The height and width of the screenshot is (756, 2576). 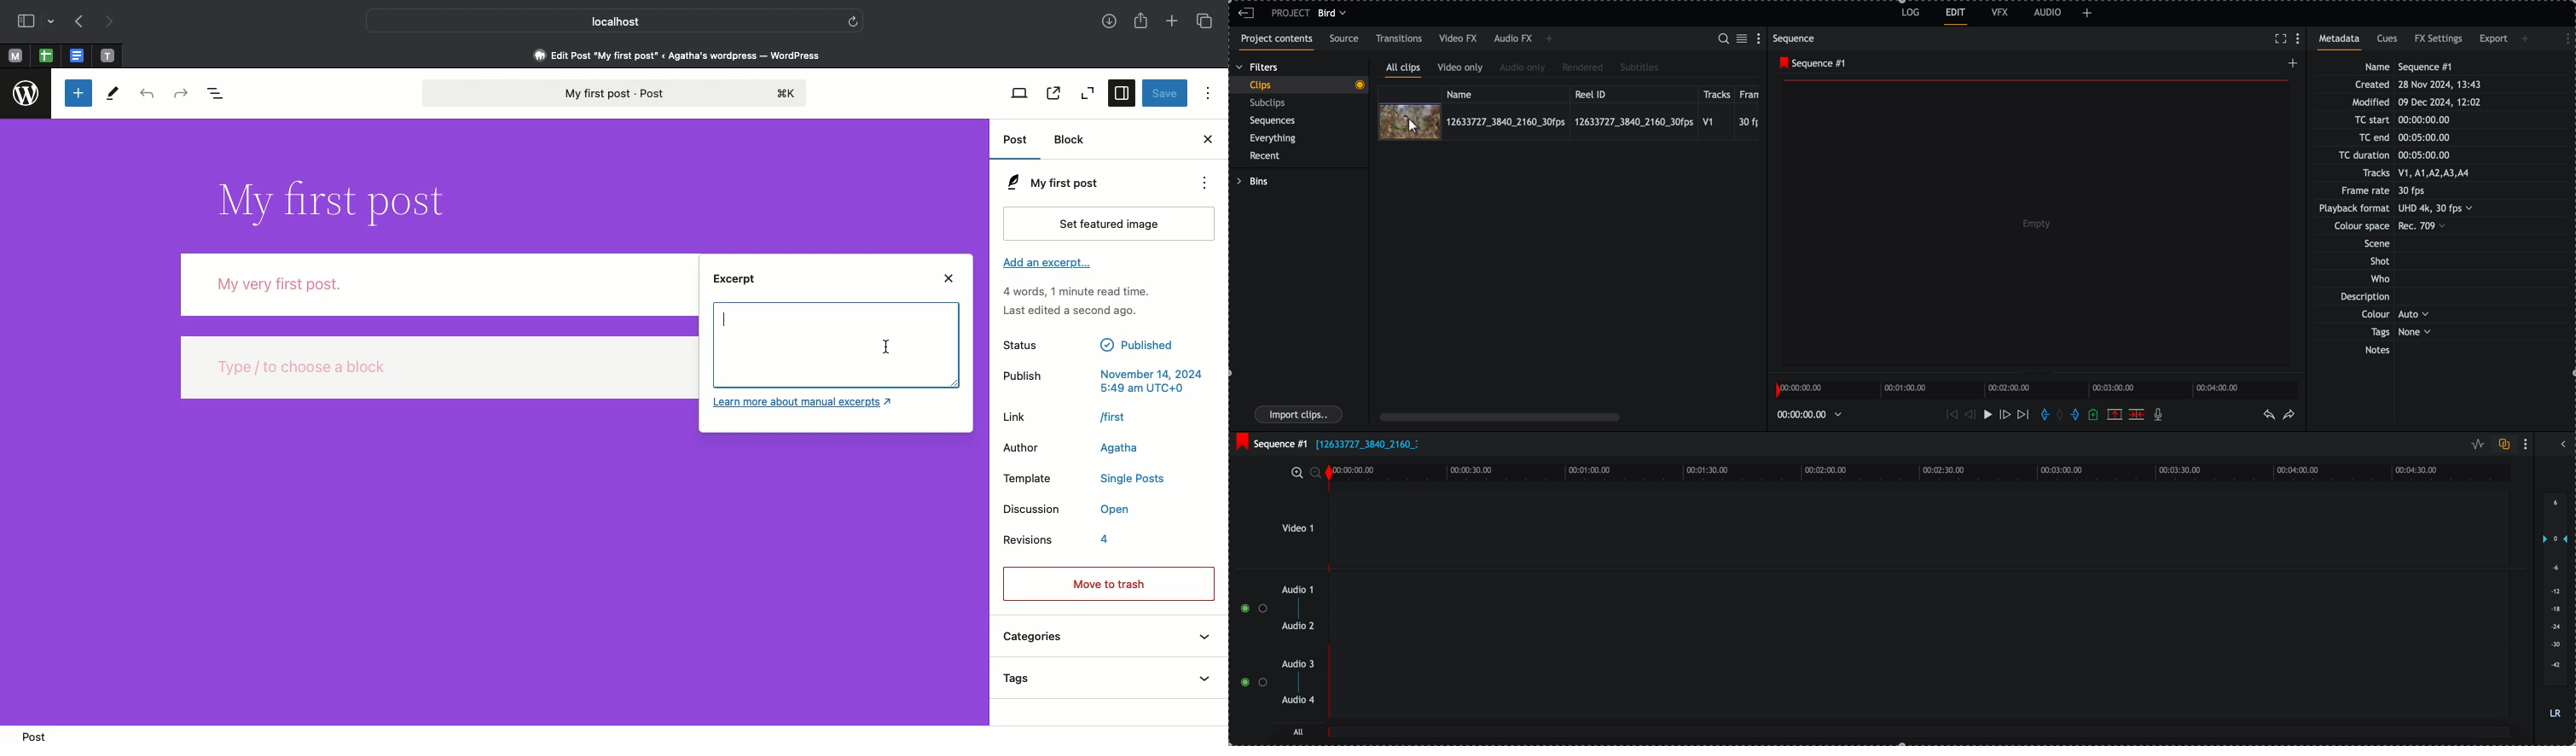 What do you see at coordinates (1091, 344) in the screenshot?
I see `Status` at bounding box center [1091, 344].